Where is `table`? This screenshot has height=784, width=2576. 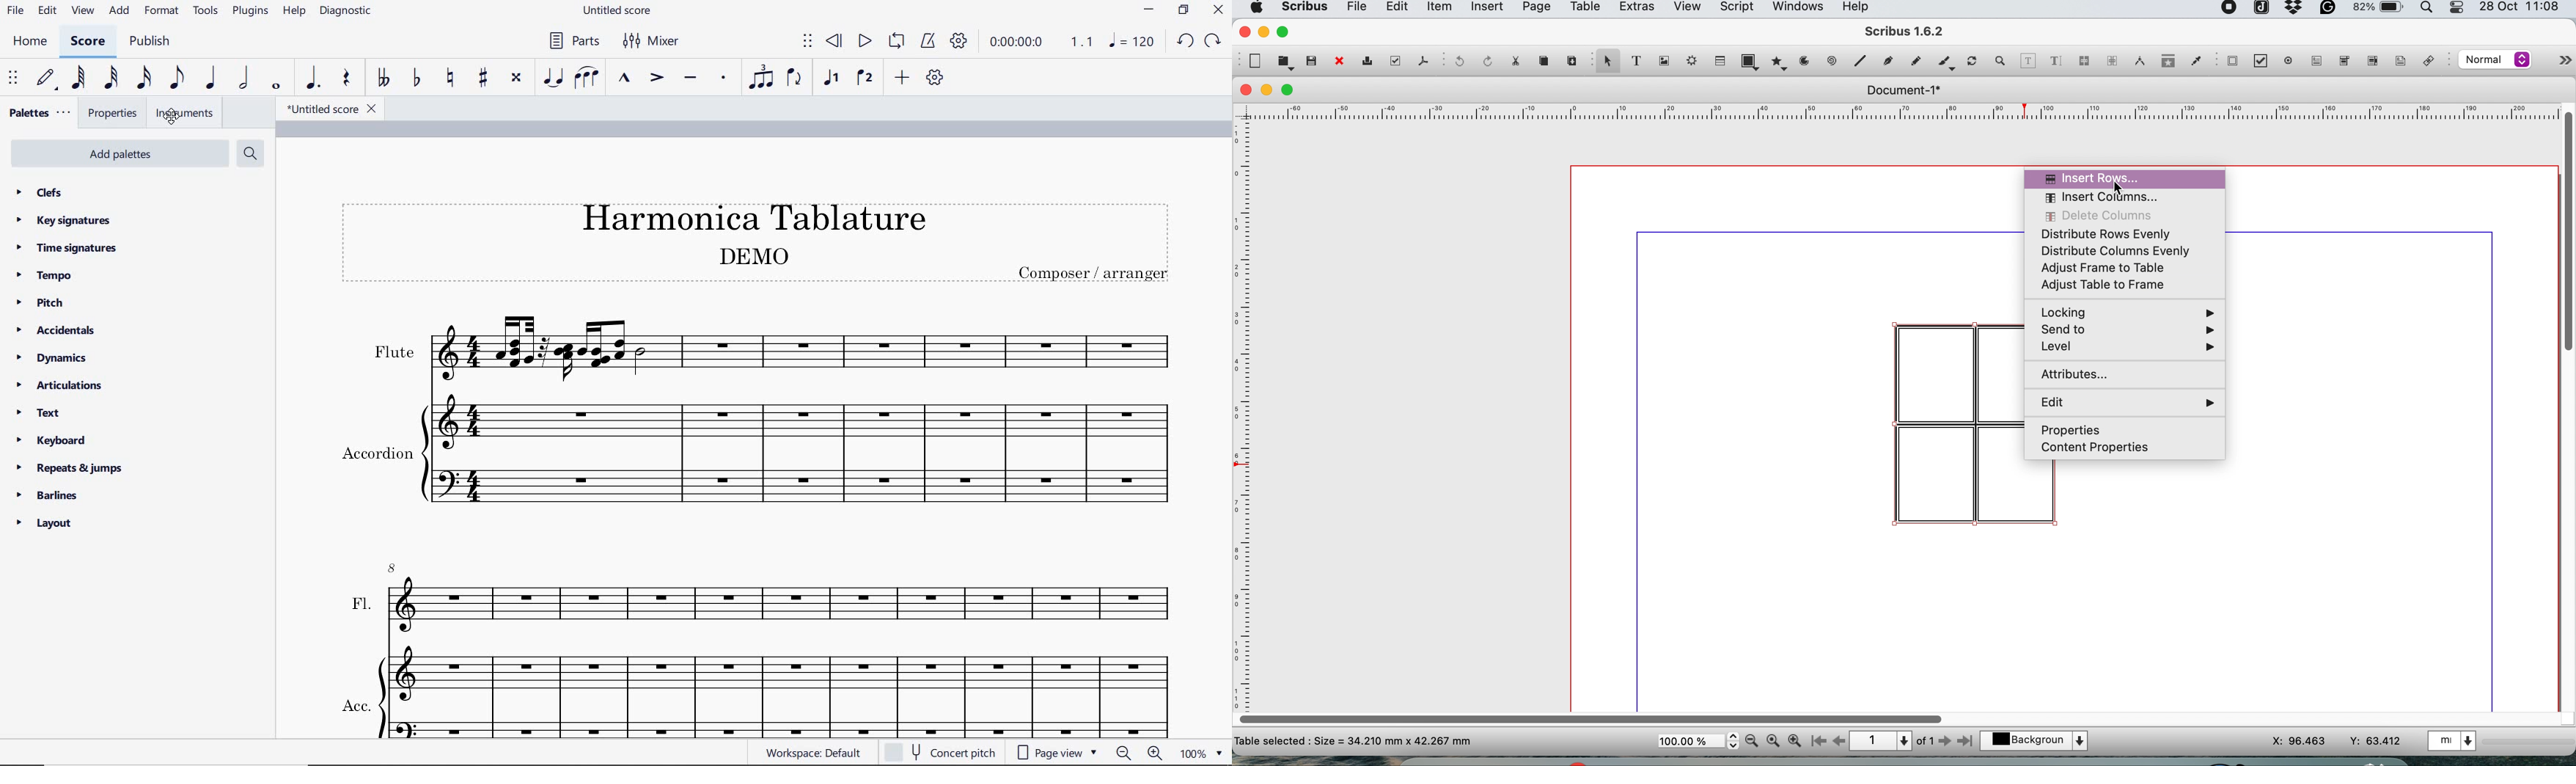 table is located at coordinates (1719, 60).